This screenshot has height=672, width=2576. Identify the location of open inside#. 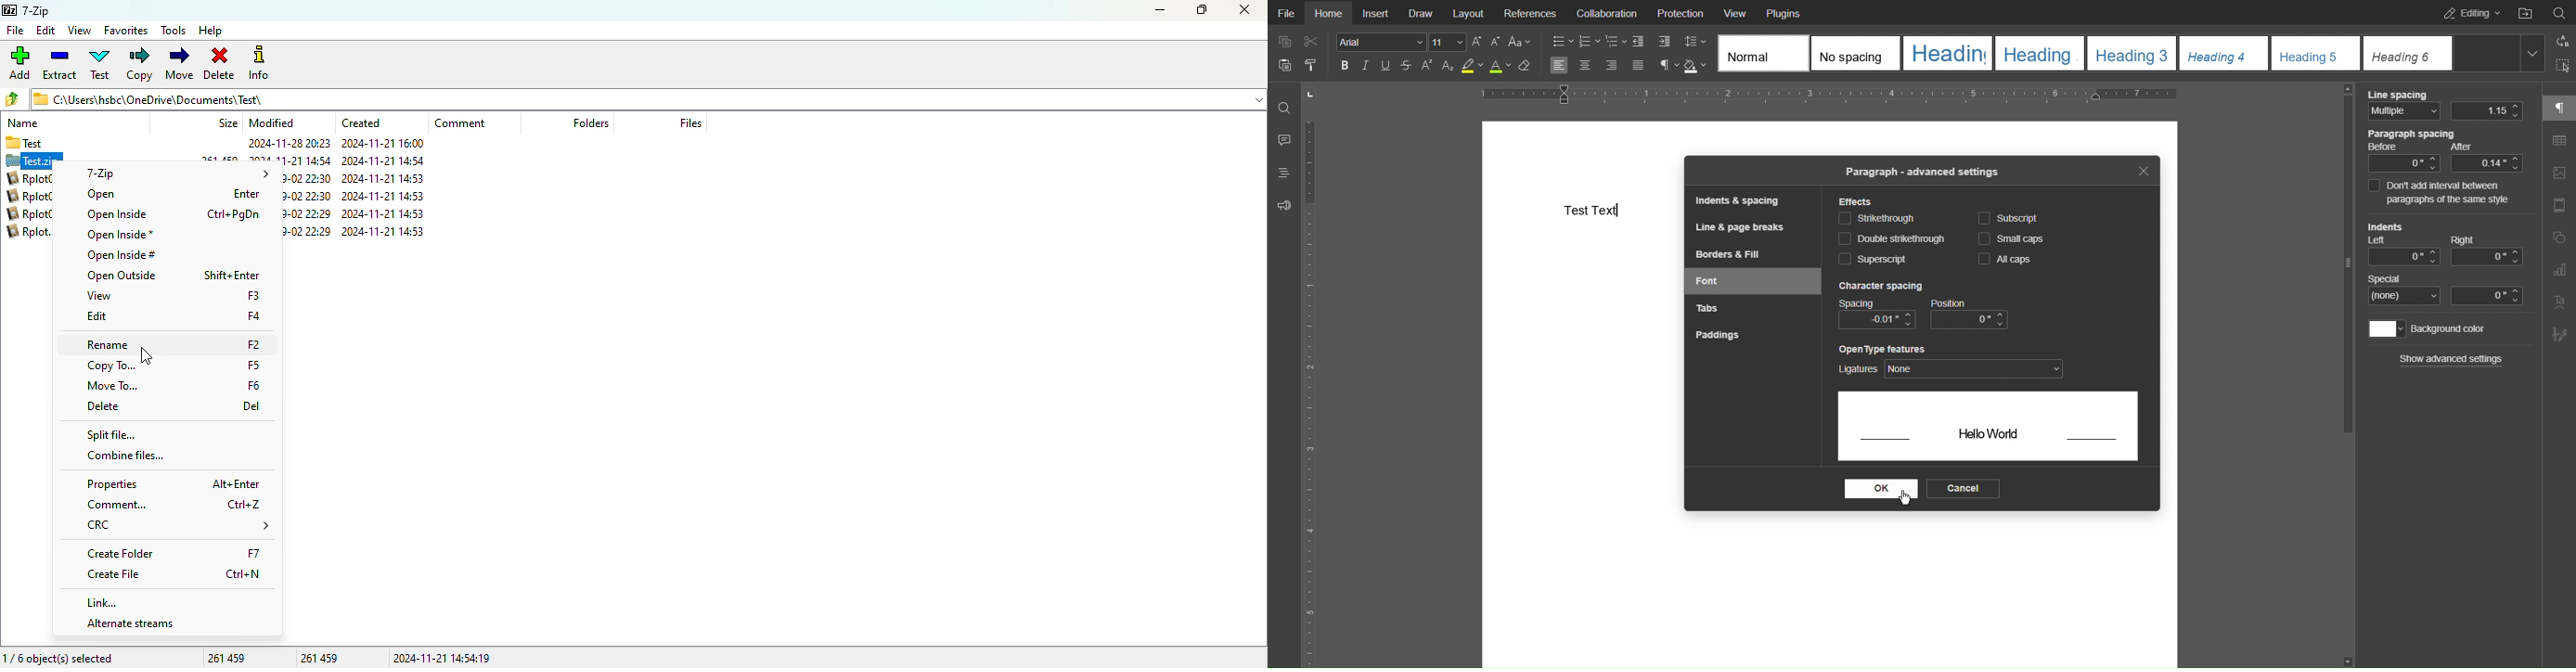
(119, 256).